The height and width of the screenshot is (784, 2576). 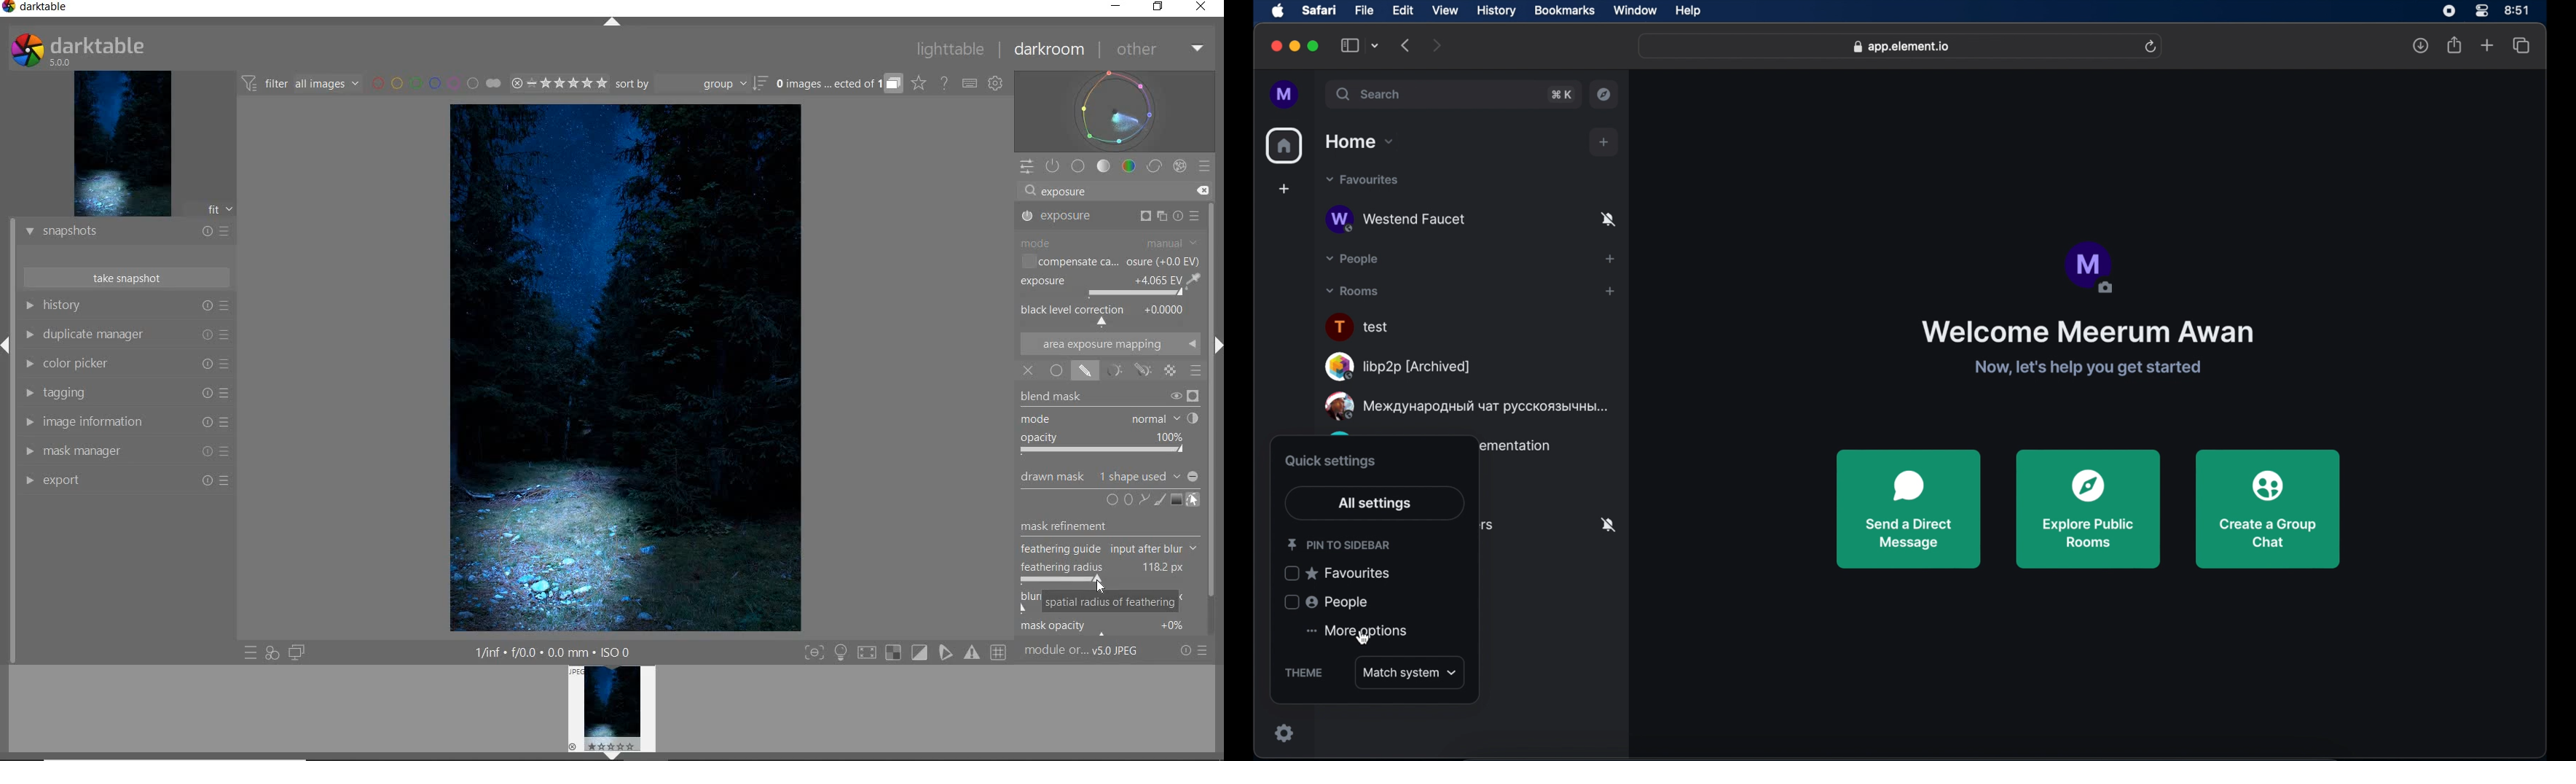 I want to click on MINIMIZE, so click(x=1117, y=6).